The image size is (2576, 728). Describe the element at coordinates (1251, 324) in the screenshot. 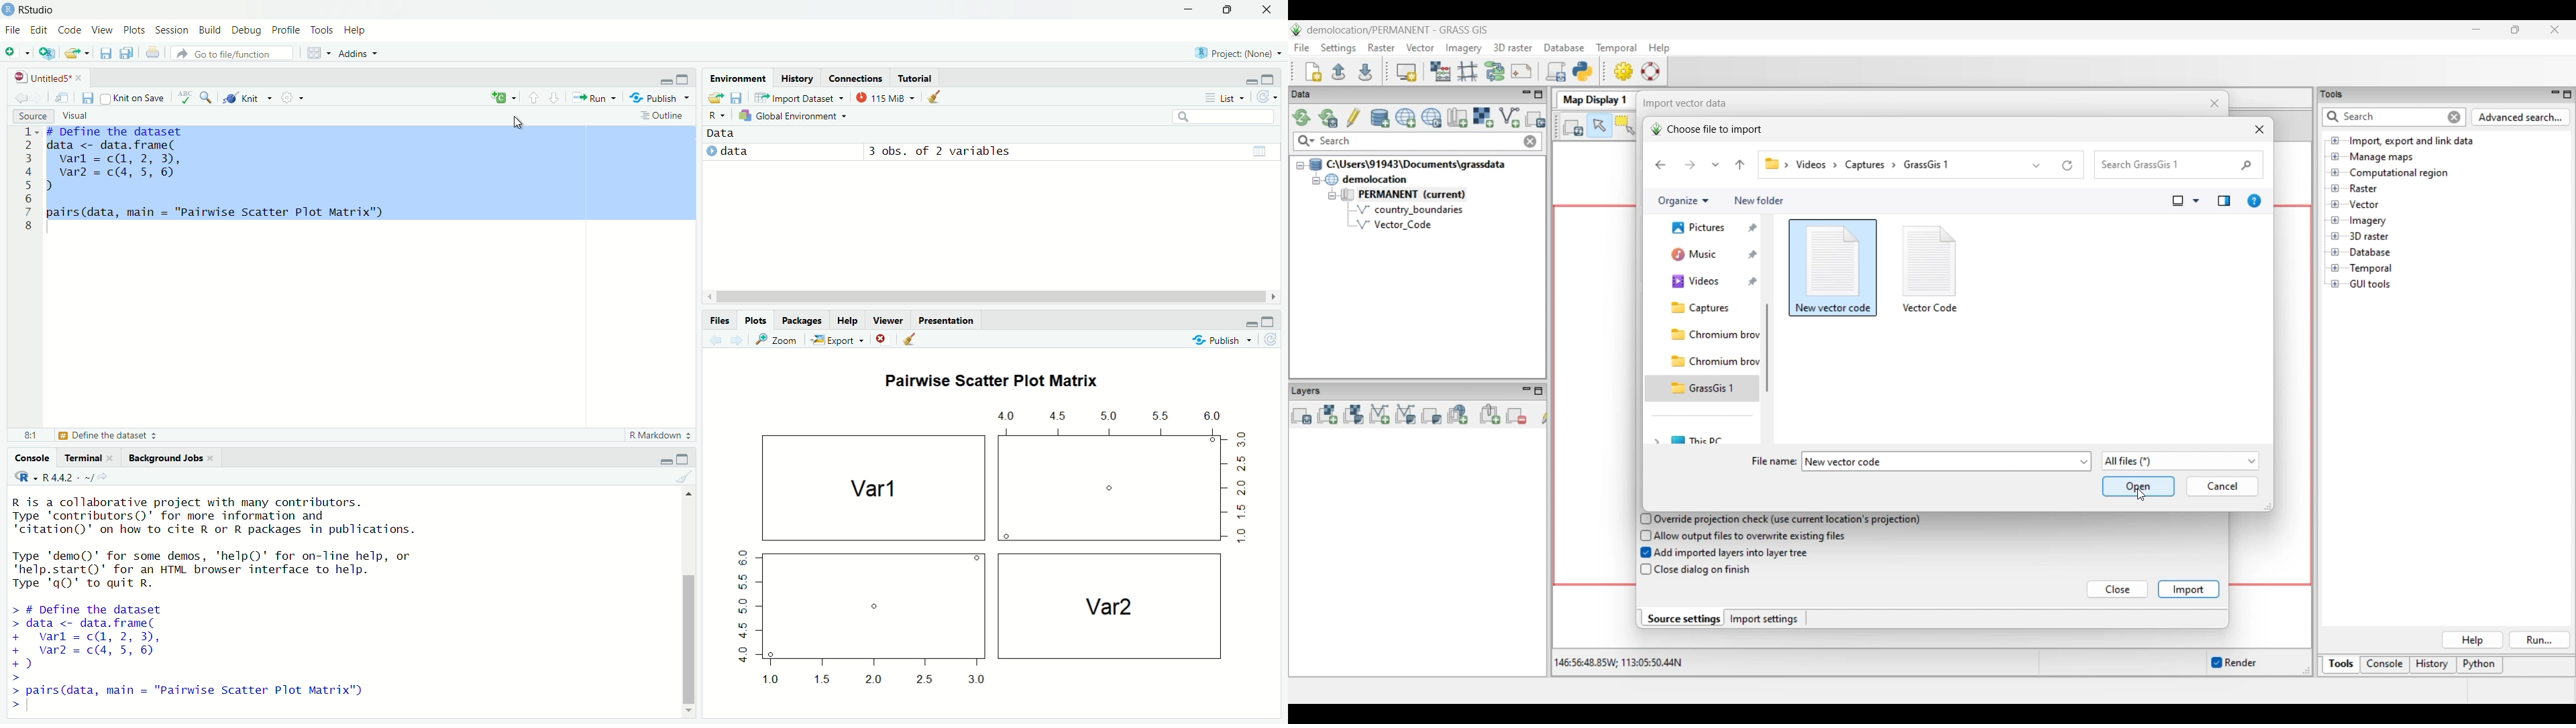

I see `Minimize` at that location.